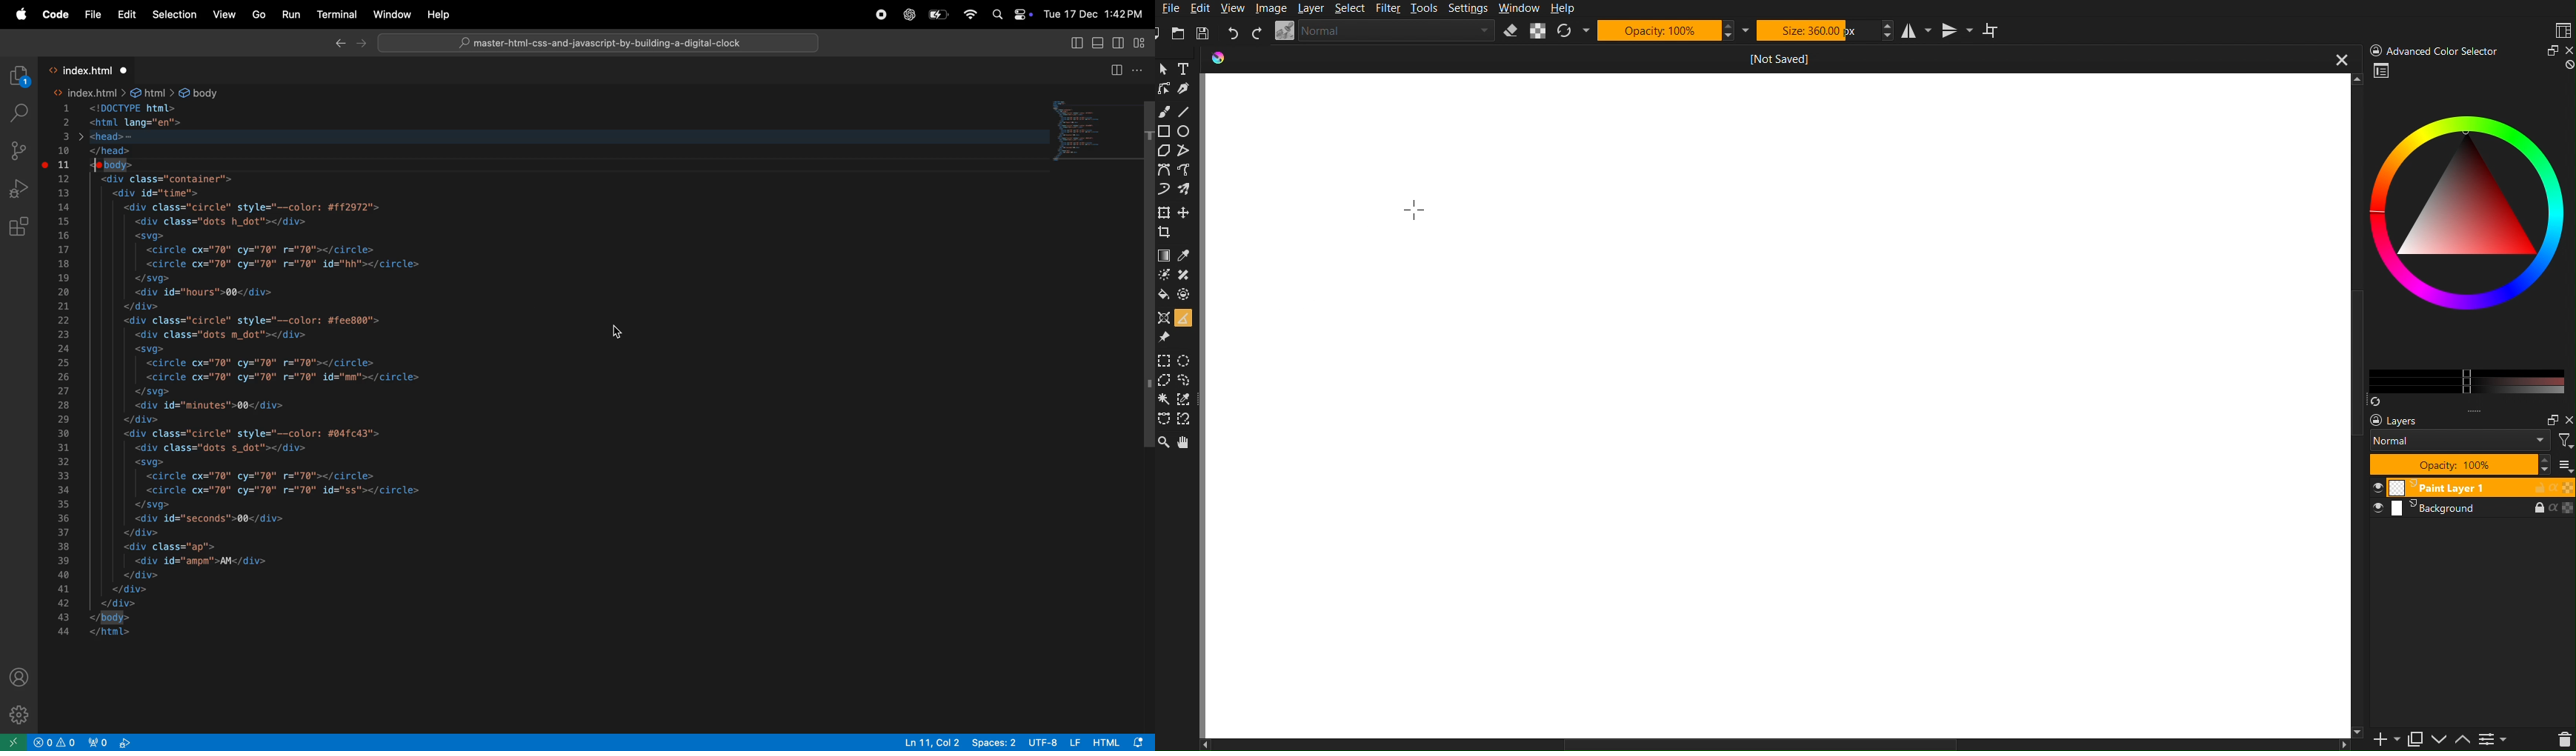 Image resolution: width=2576 pixels, height=756 pixels. I want to click on Pen, so click(1185, 87).